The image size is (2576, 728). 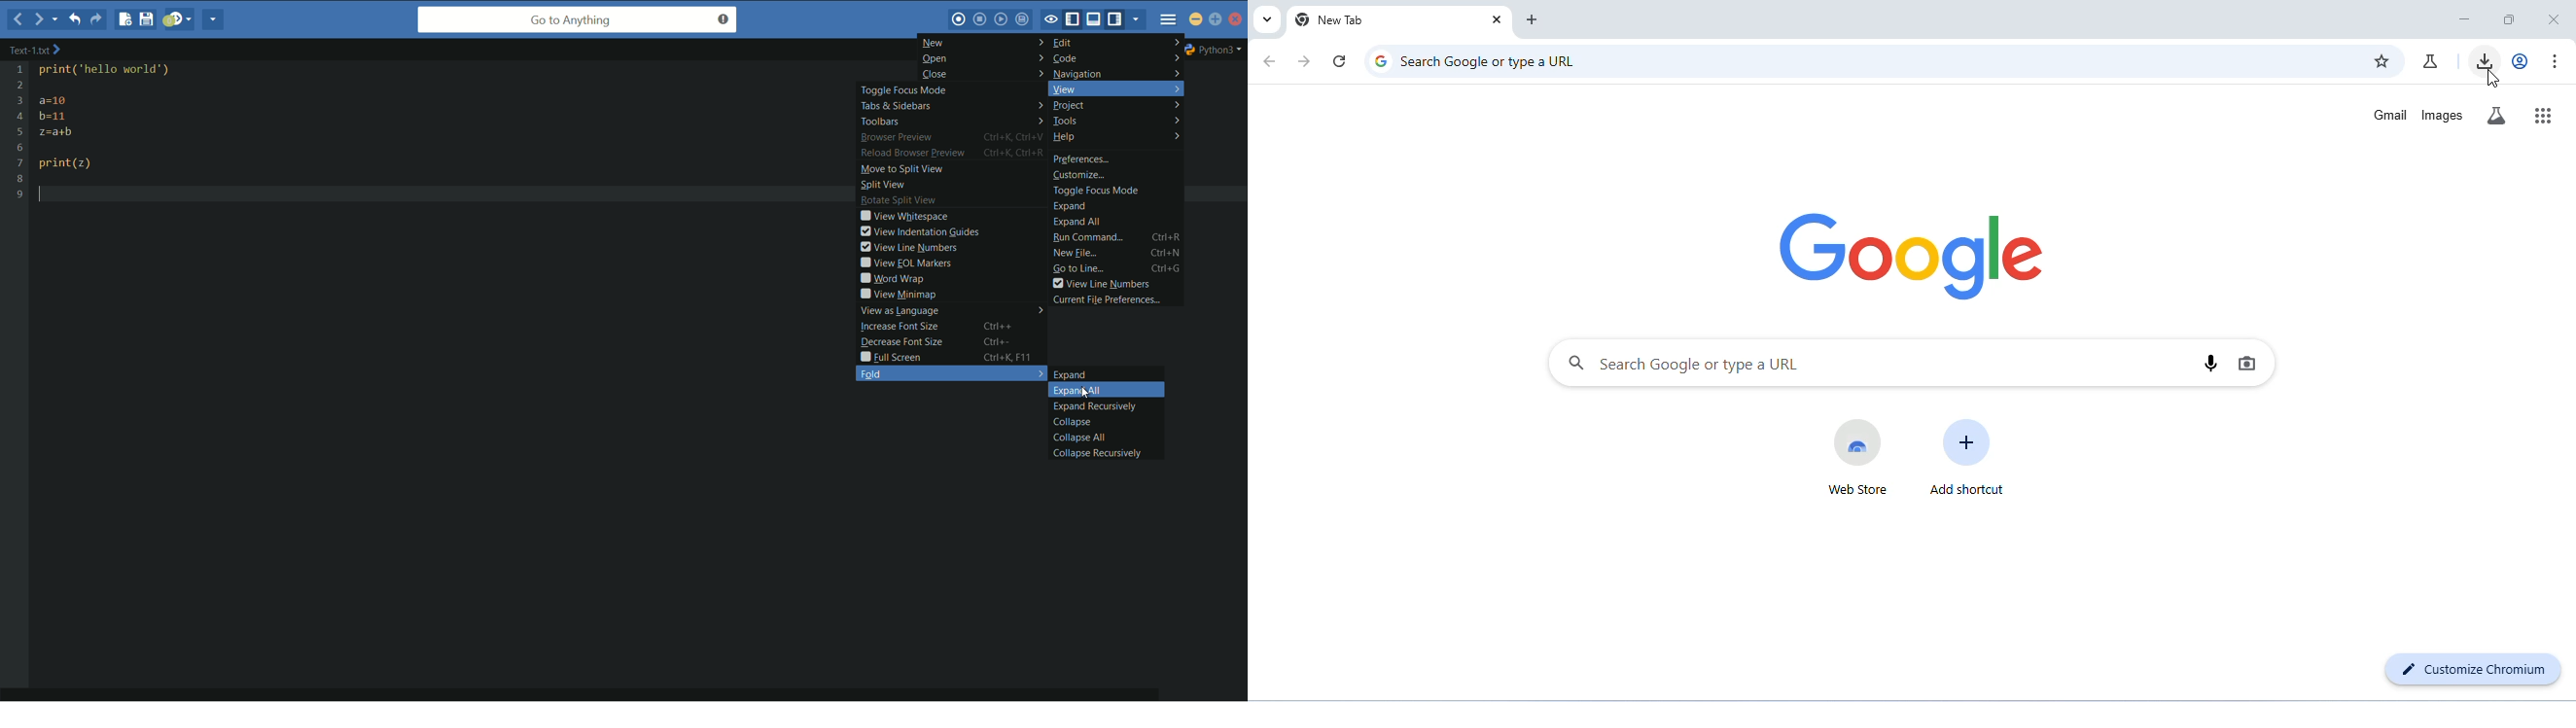 I want to click on account, so click(x=2522, y=59).